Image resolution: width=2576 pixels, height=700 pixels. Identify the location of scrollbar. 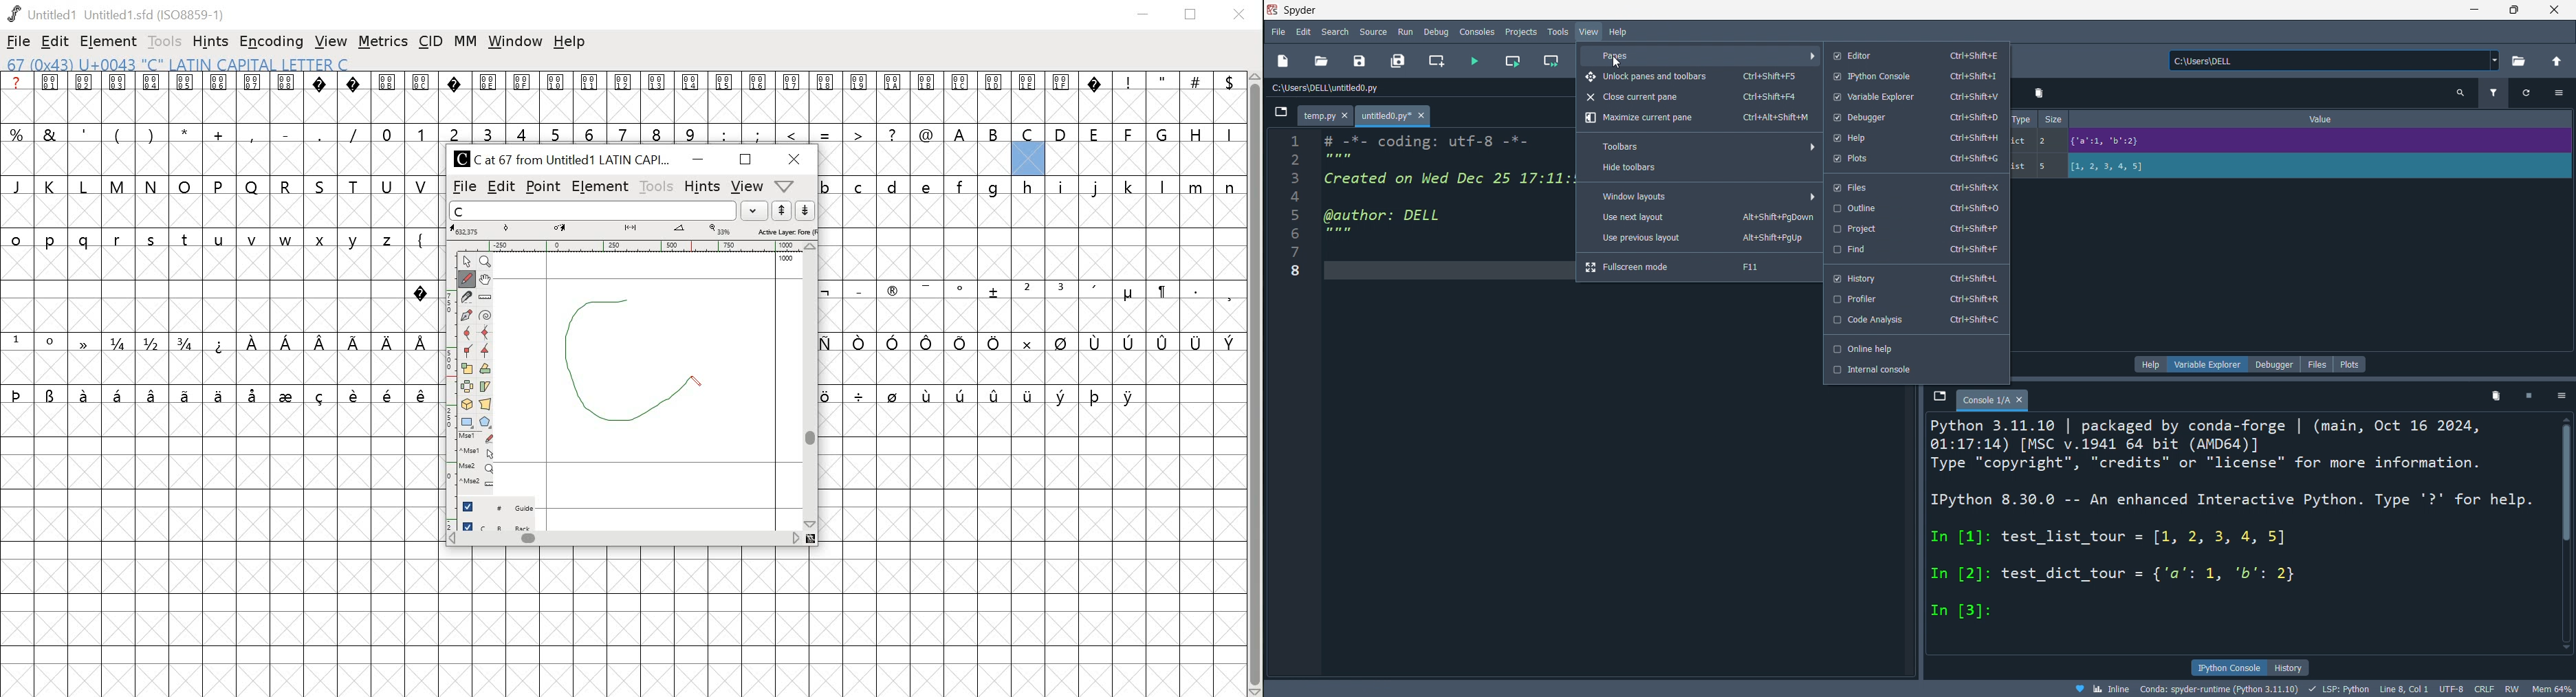
(811, 387).